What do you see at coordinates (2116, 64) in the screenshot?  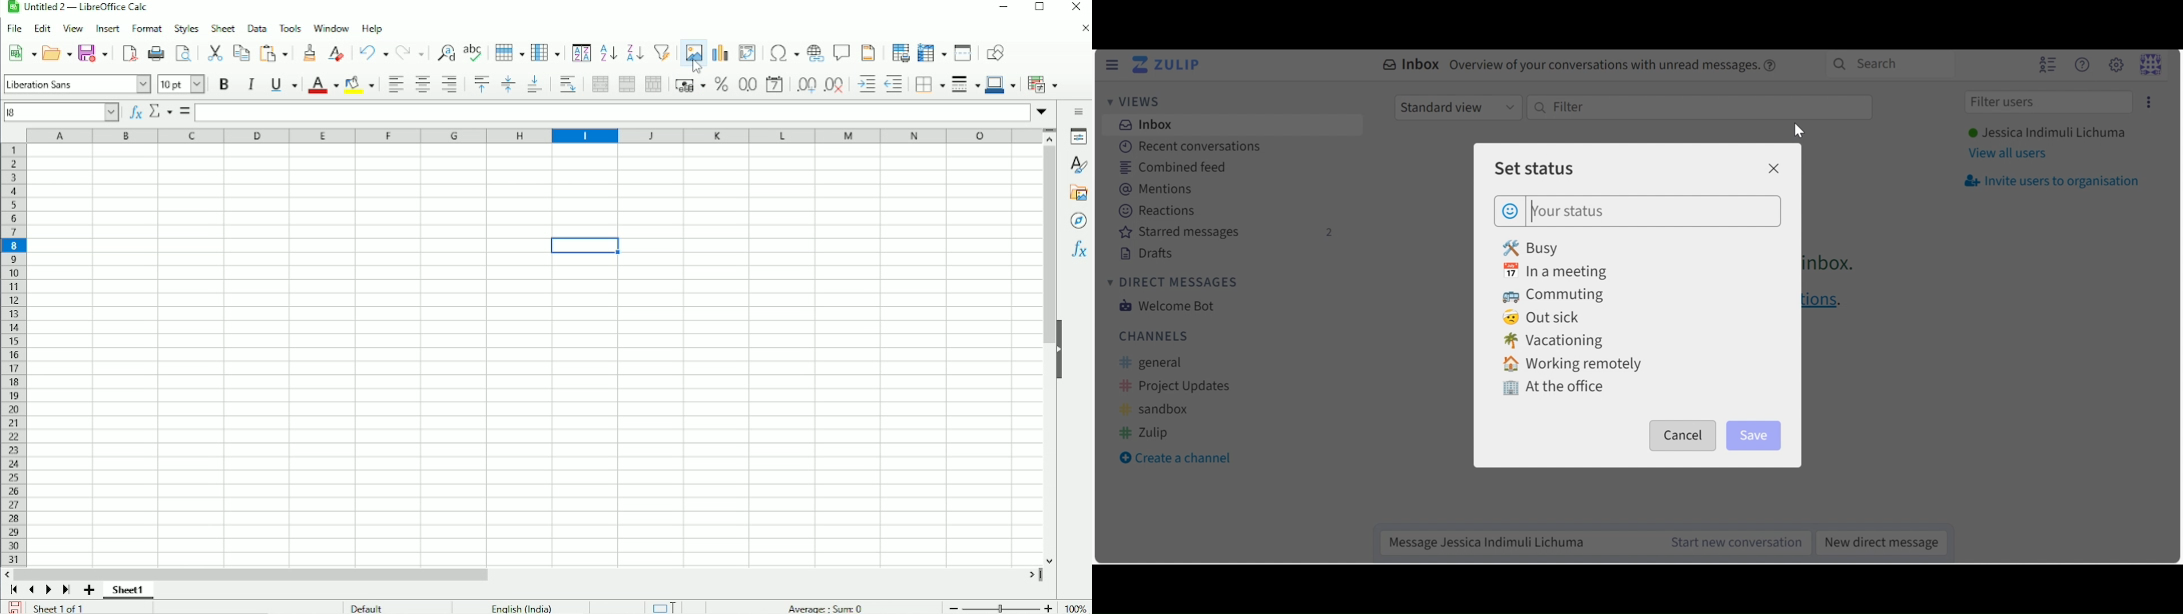 I see `Main menu` at bounding box center [2116, 64].